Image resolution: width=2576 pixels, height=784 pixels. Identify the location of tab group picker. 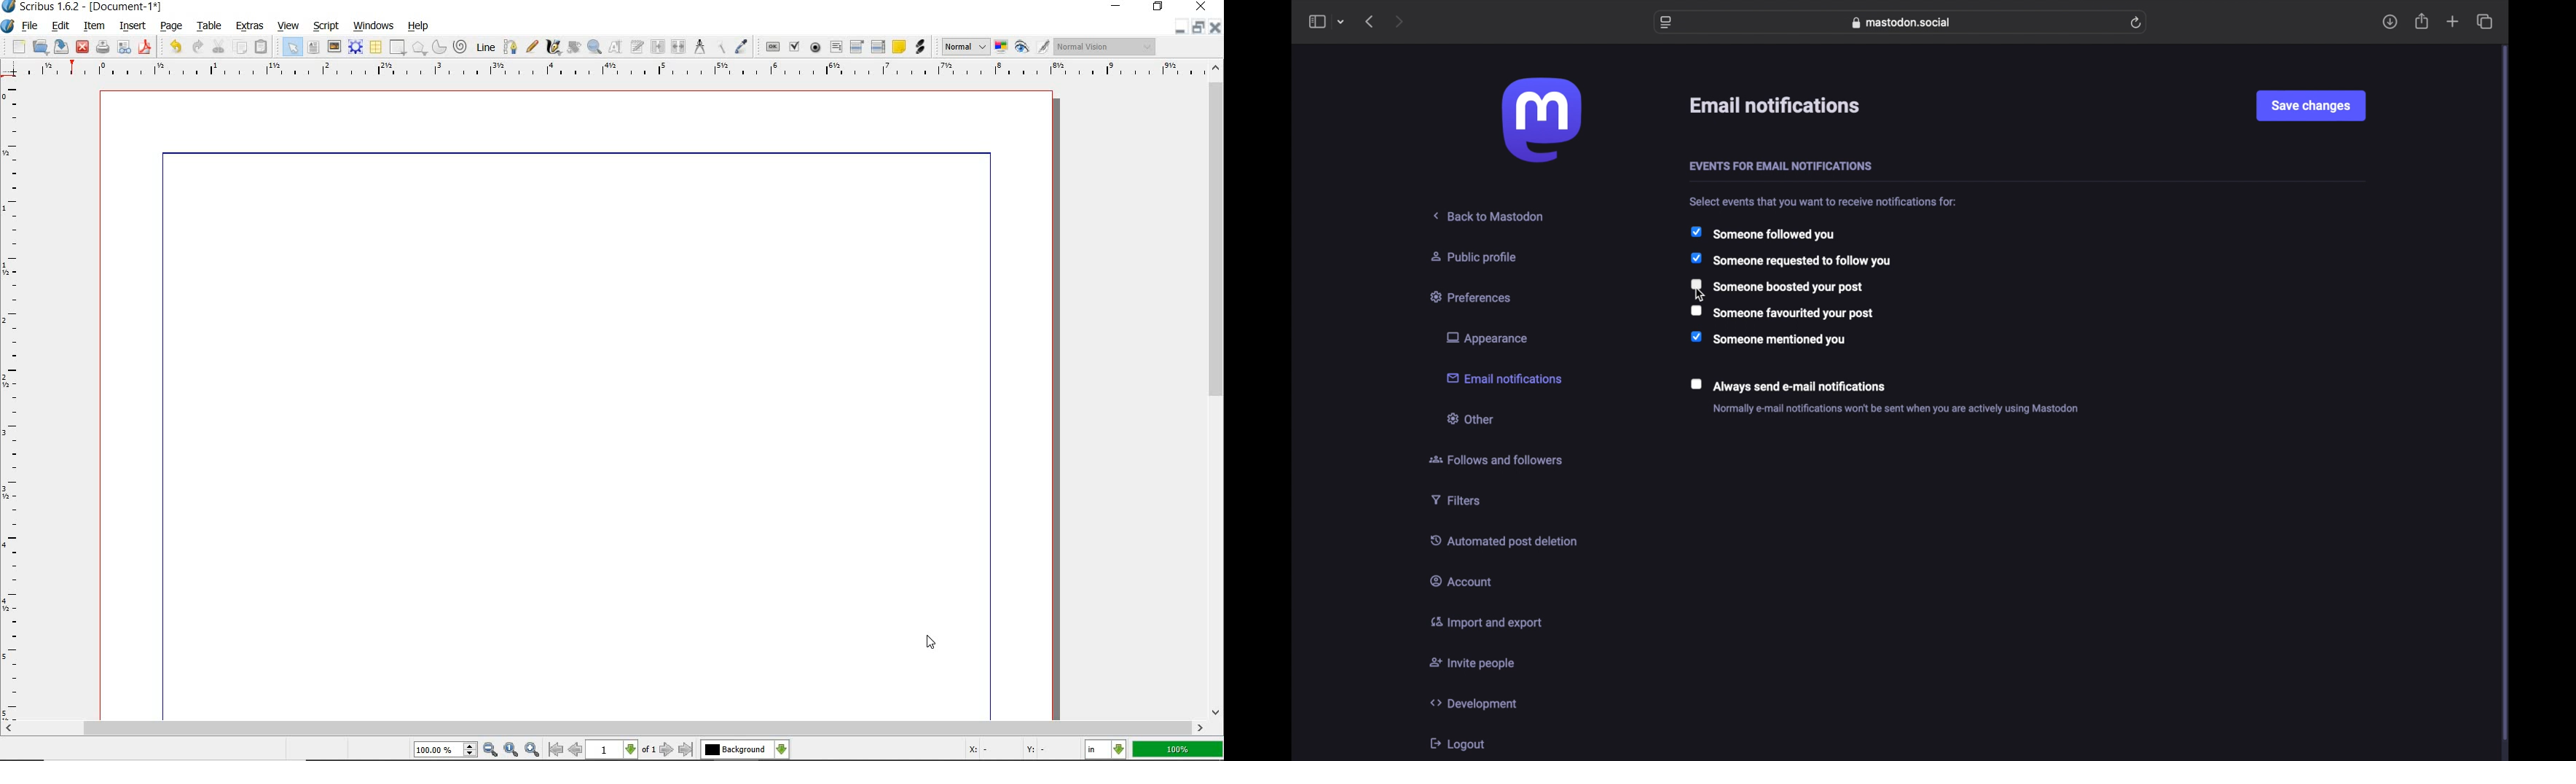
(1341, 22).